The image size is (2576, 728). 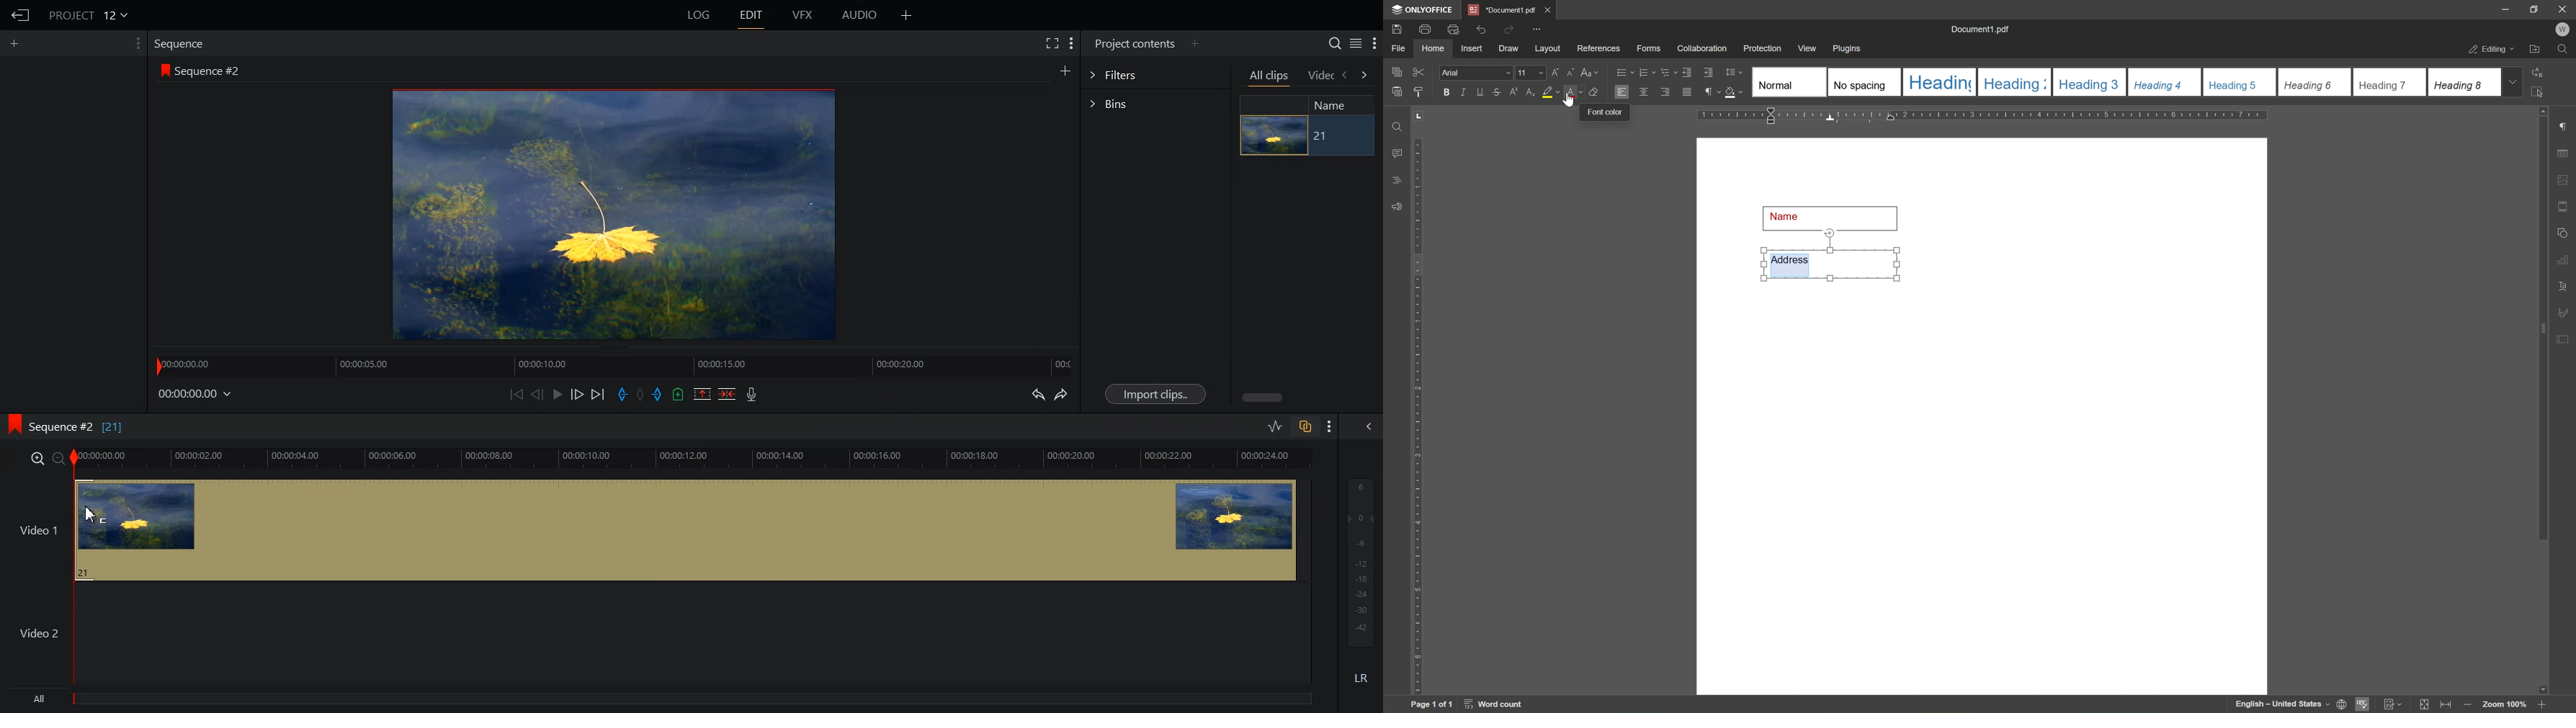 What do you see at coordinates (1037, 394) in the screenshot?
I see `Undo` at bounding box center [1037, 394].